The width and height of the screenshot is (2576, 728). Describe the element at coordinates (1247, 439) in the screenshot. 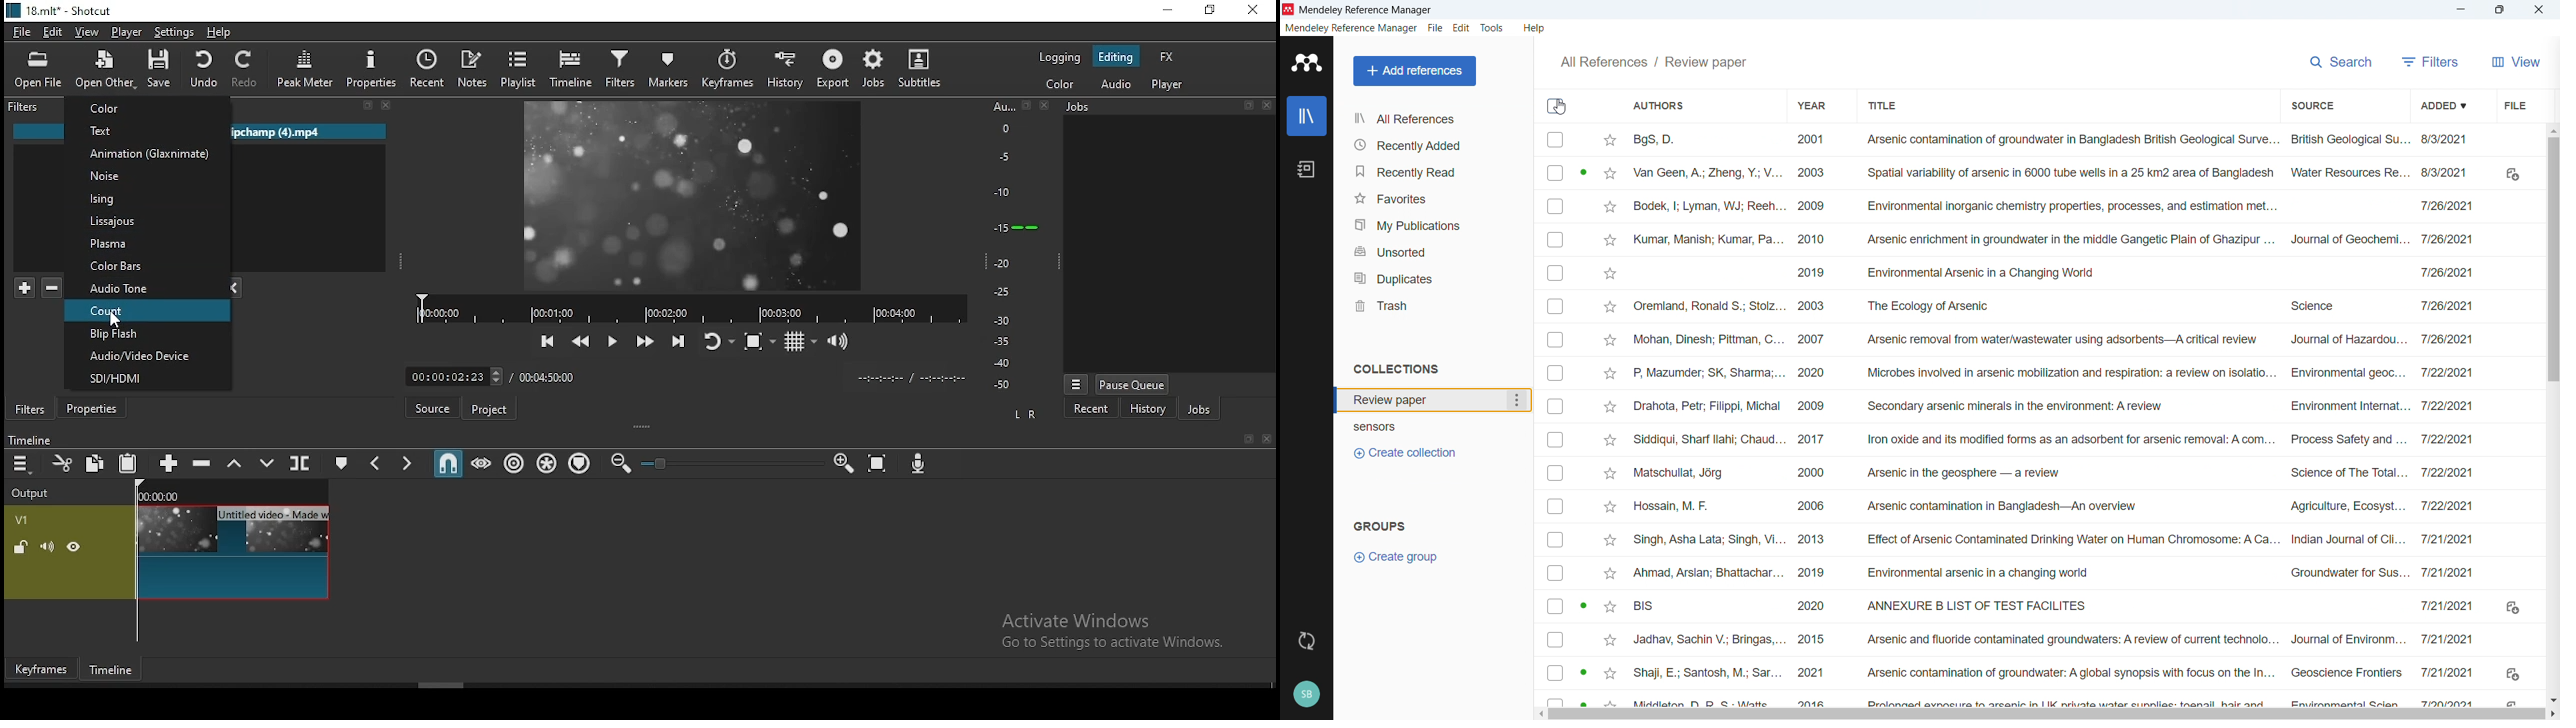

I see `bookmark` at that location.